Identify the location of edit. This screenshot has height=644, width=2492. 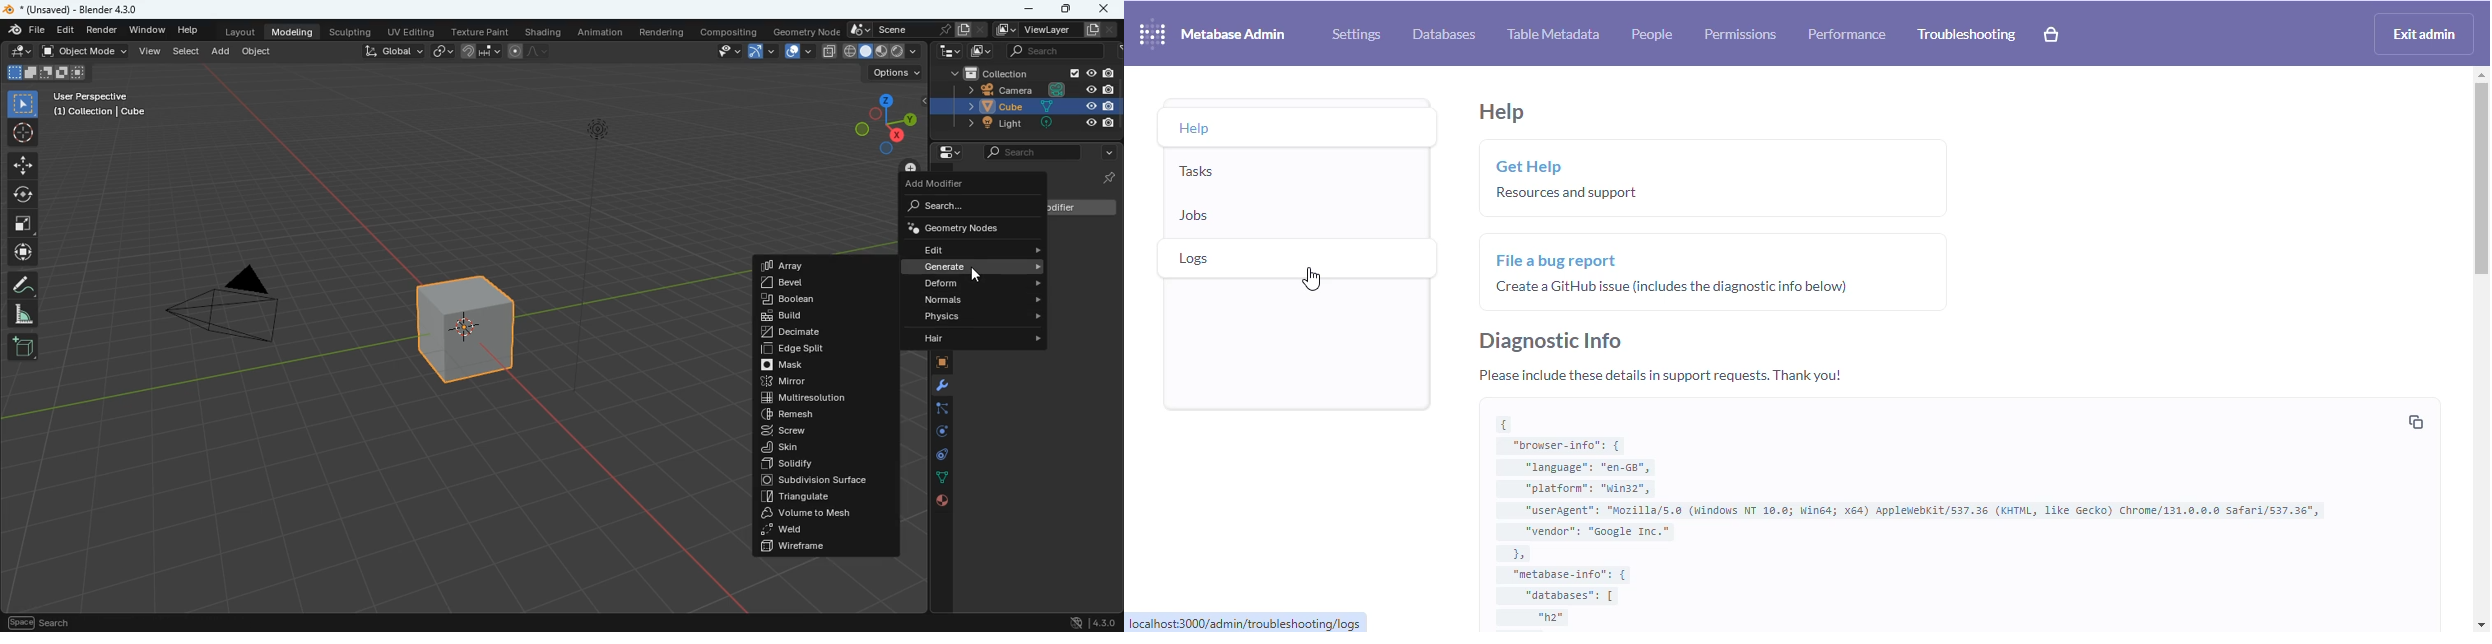
(979, 249).